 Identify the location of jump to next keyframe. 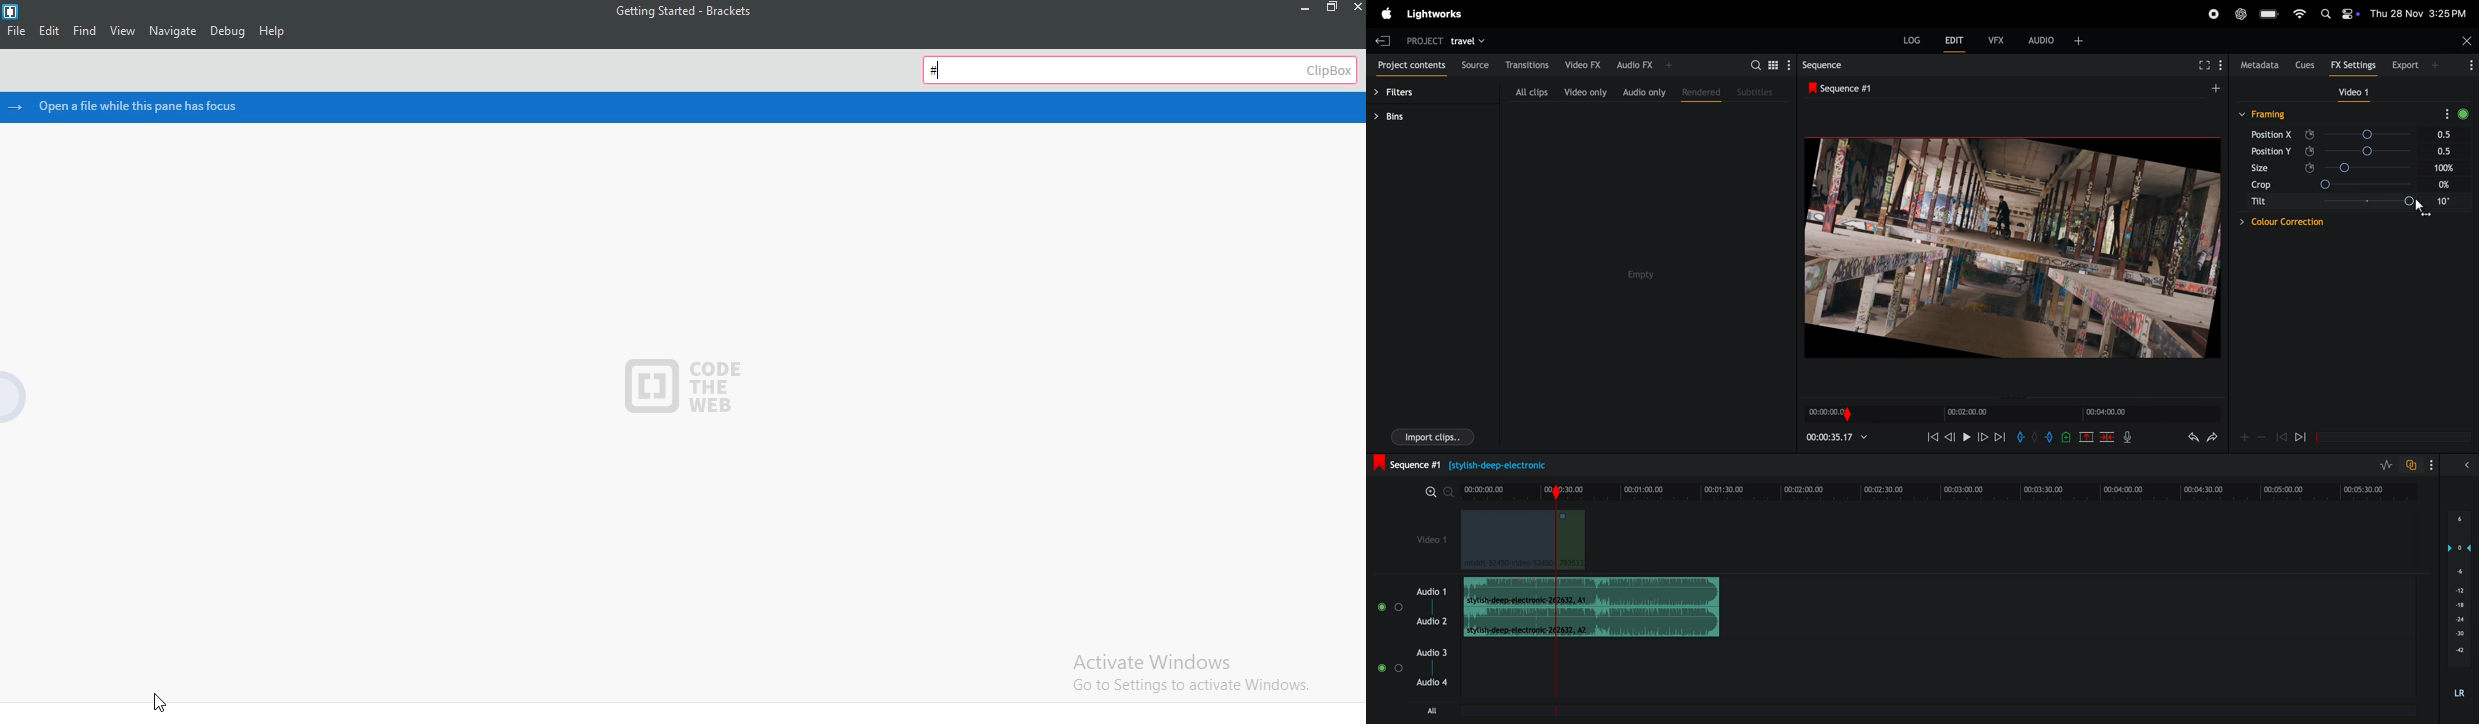
(2304, 436).